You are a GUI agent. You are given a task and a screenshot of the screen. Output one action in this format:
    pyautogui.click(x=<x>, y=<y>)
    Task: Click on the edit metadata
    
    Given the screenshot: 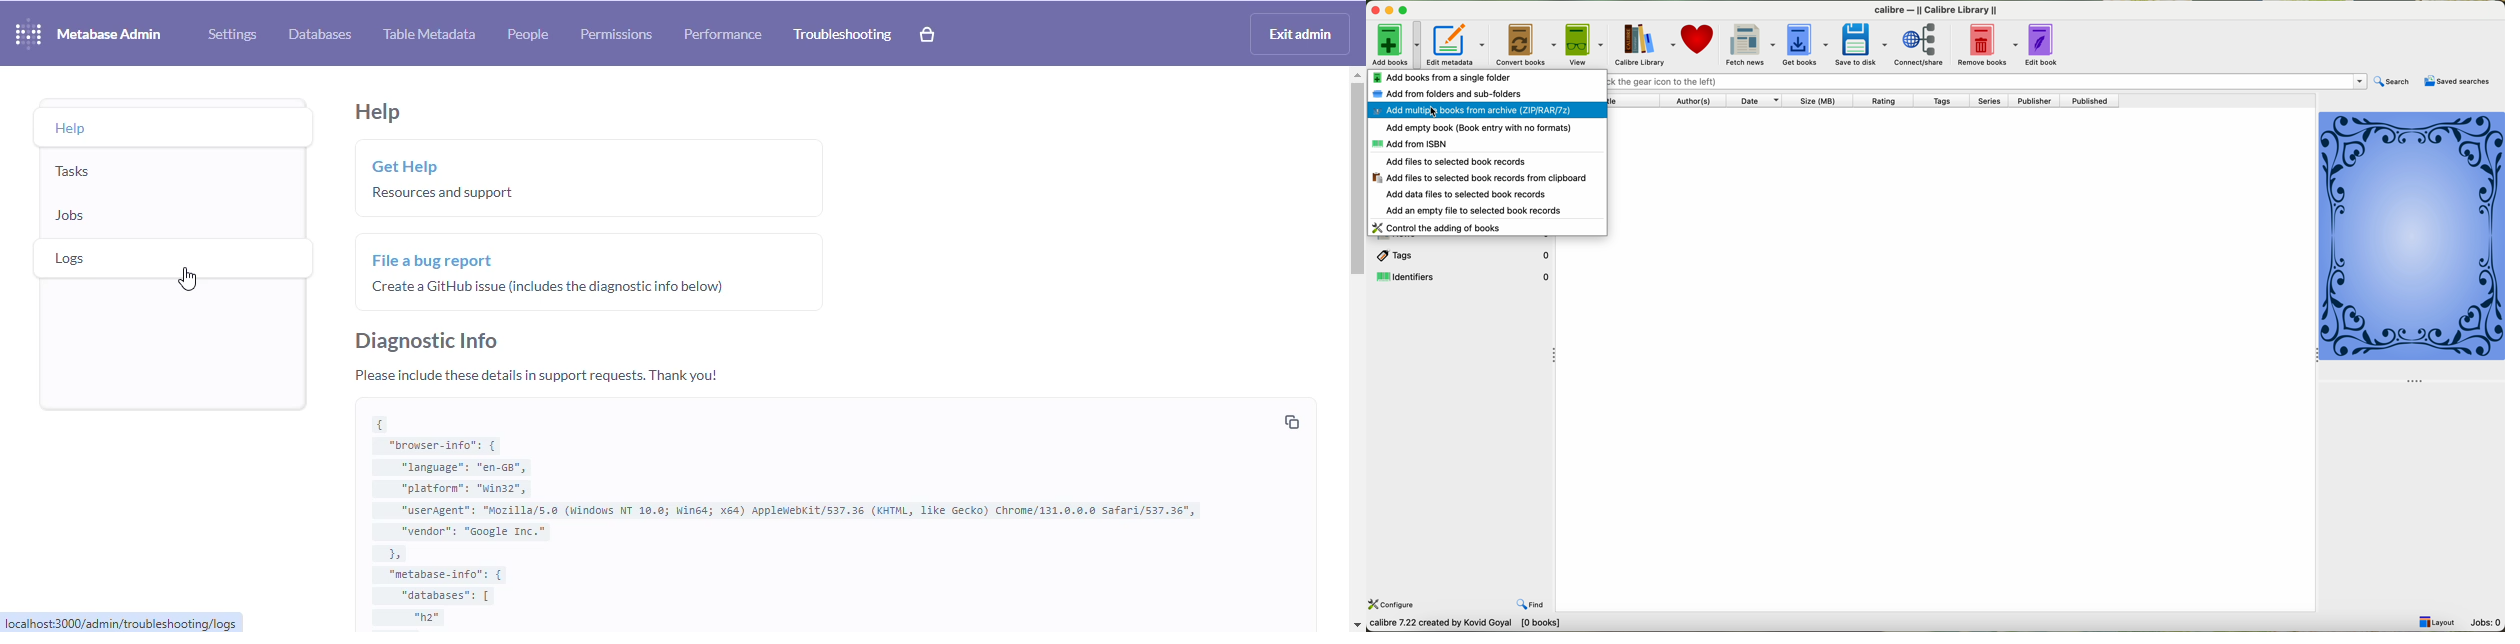 What is the action you would take?
    pyautogui.click(x=1456, y=43)
    